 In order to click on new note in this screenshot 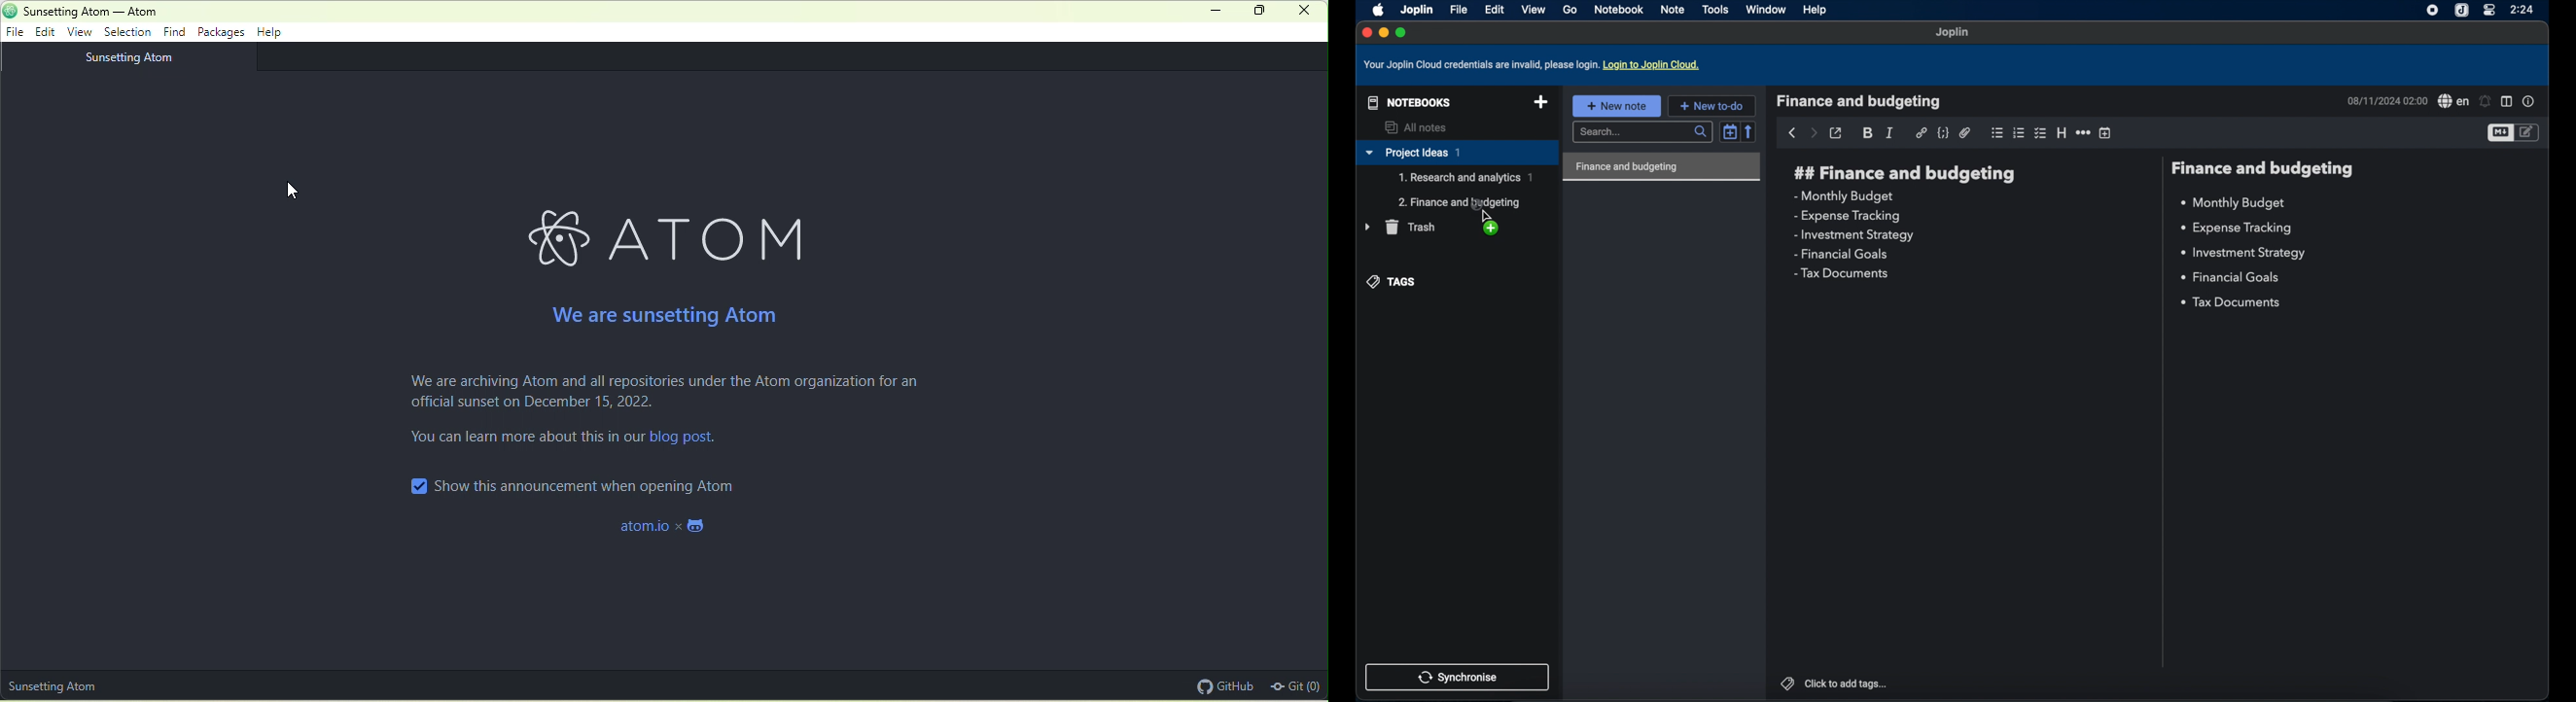, I will do `click(1616, 105)`.